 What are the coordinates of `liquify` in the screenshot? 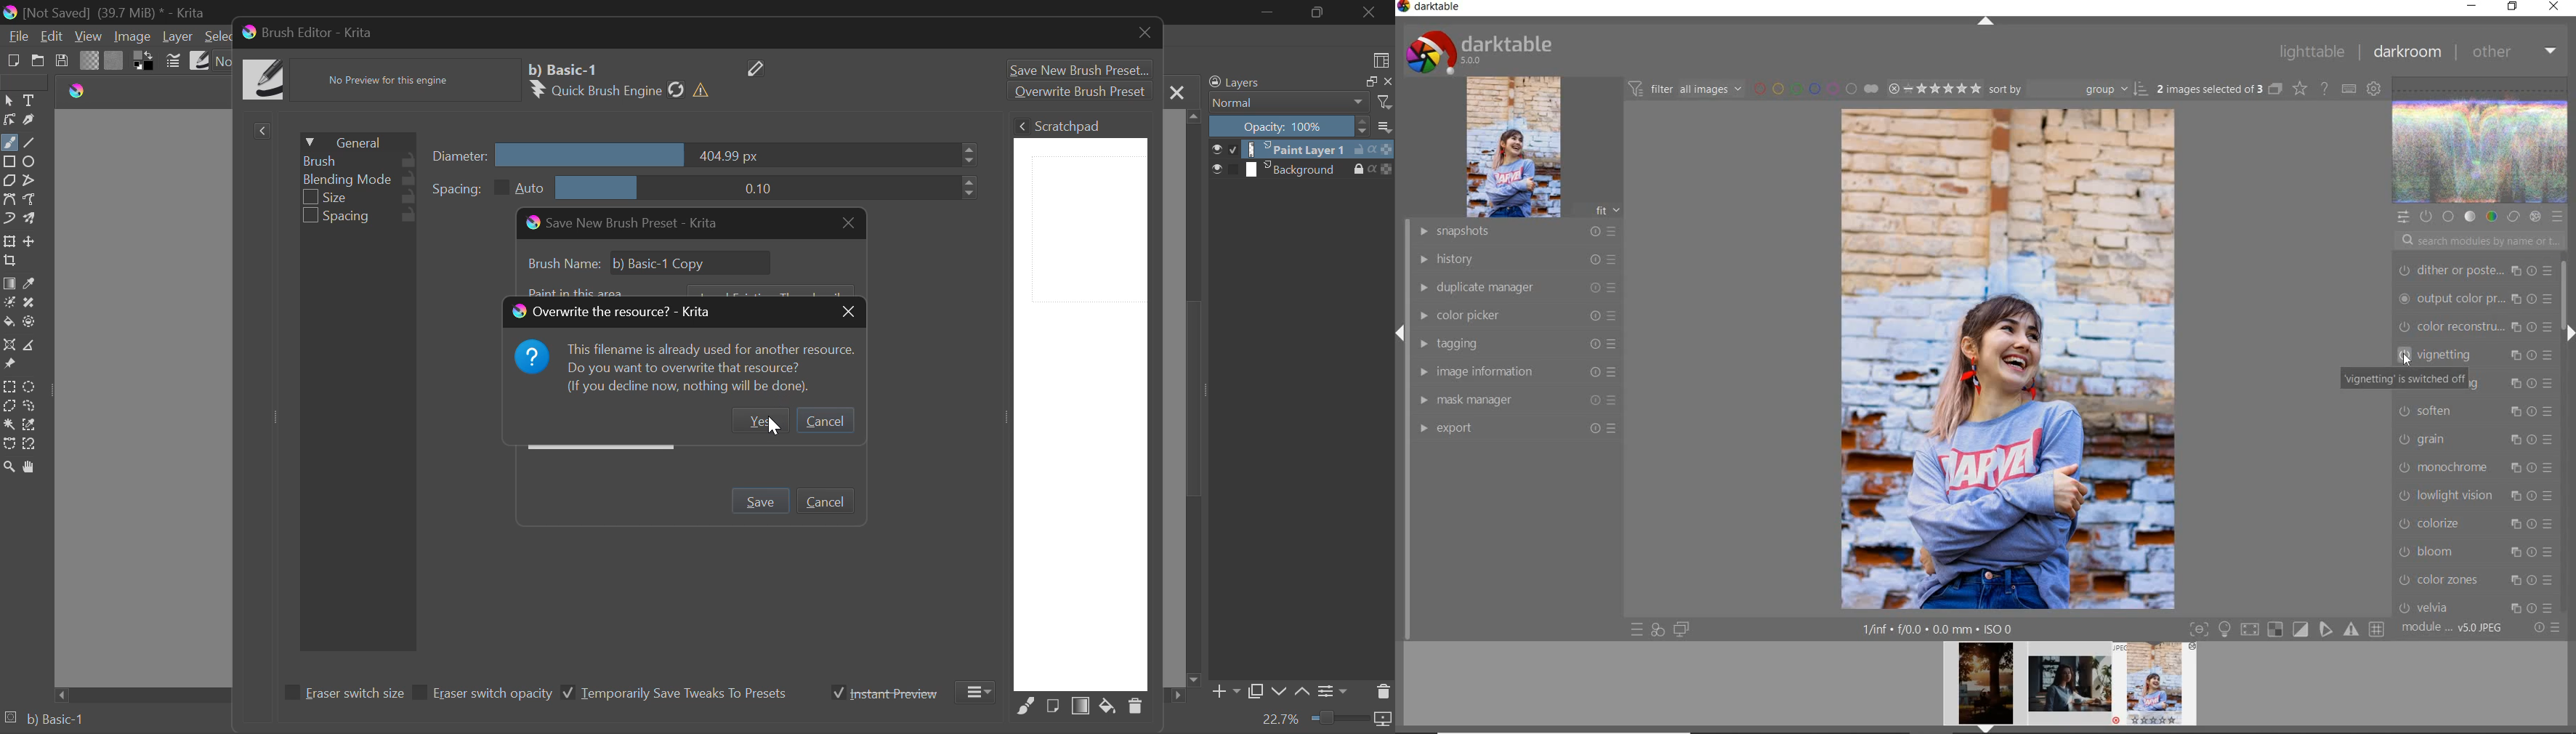 It's located at (2474, 408).